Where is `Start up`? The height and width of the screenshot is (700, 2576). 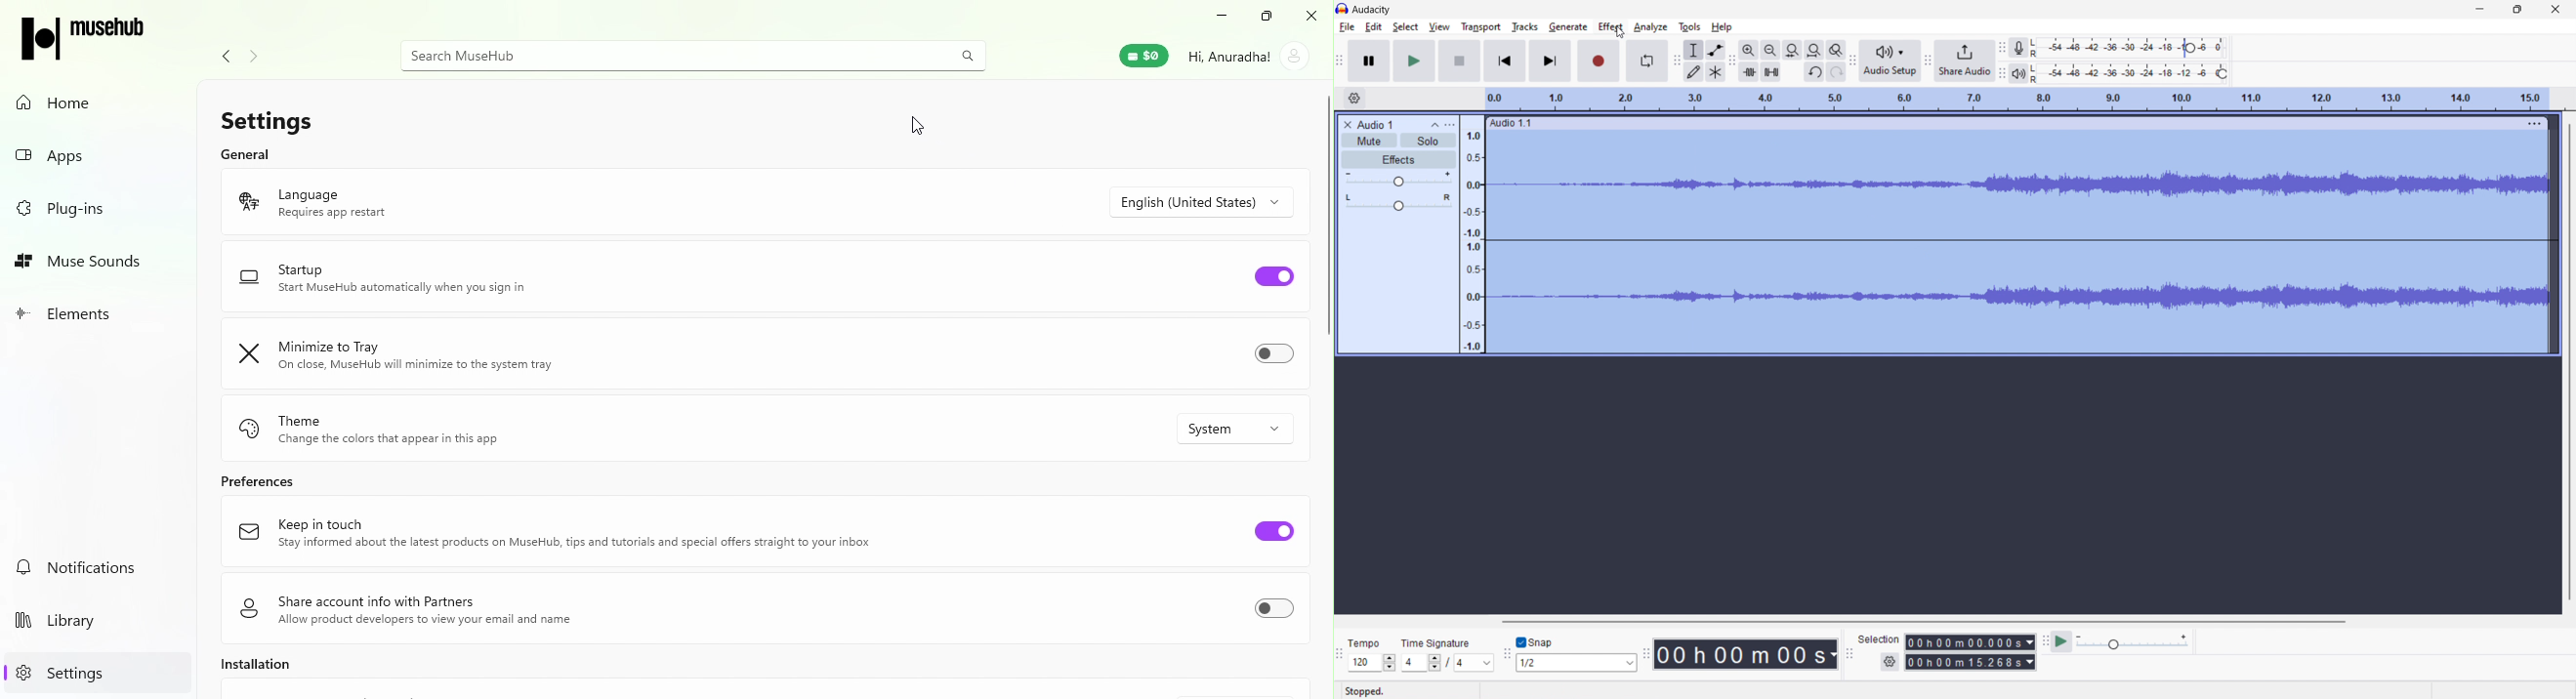
Start up is located at coordinates (418, 275).